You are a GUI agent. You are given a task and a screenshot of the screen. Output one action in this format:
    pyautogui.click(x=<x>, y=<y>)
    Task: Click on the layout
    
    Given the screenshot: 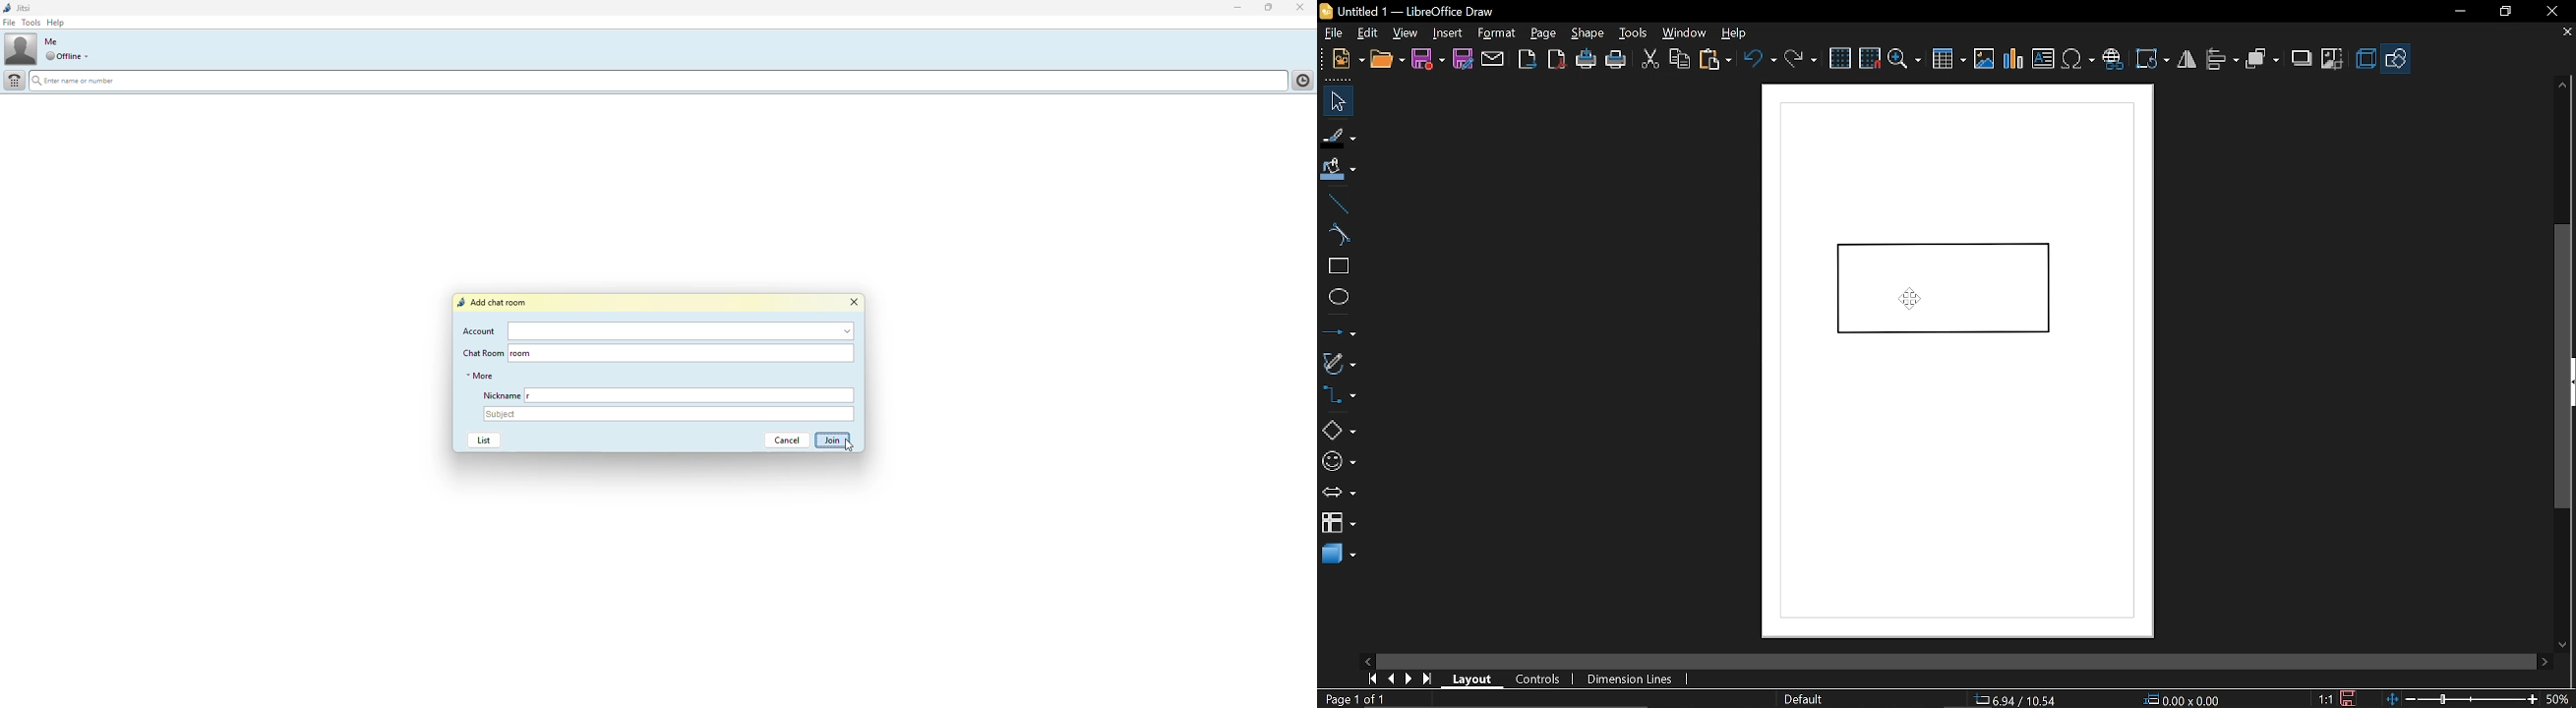 What is the action you would take?
    pyautogui.click(x=1475, y=679)
    